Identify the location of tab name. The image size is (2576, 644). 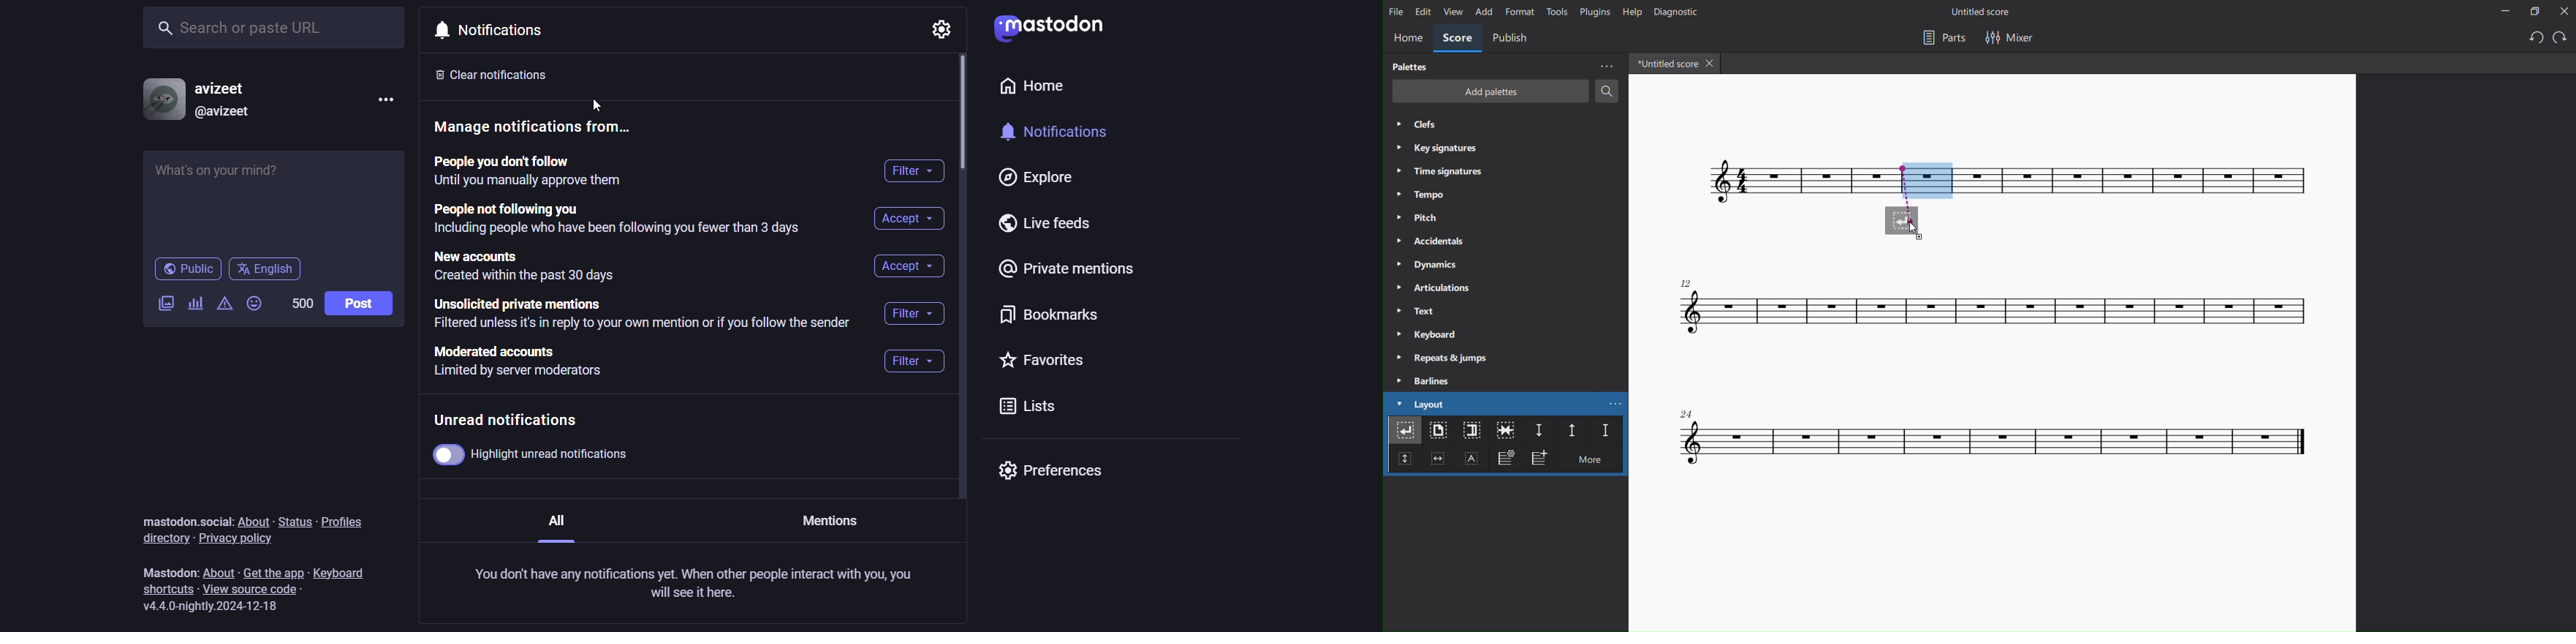
(1665, 63).